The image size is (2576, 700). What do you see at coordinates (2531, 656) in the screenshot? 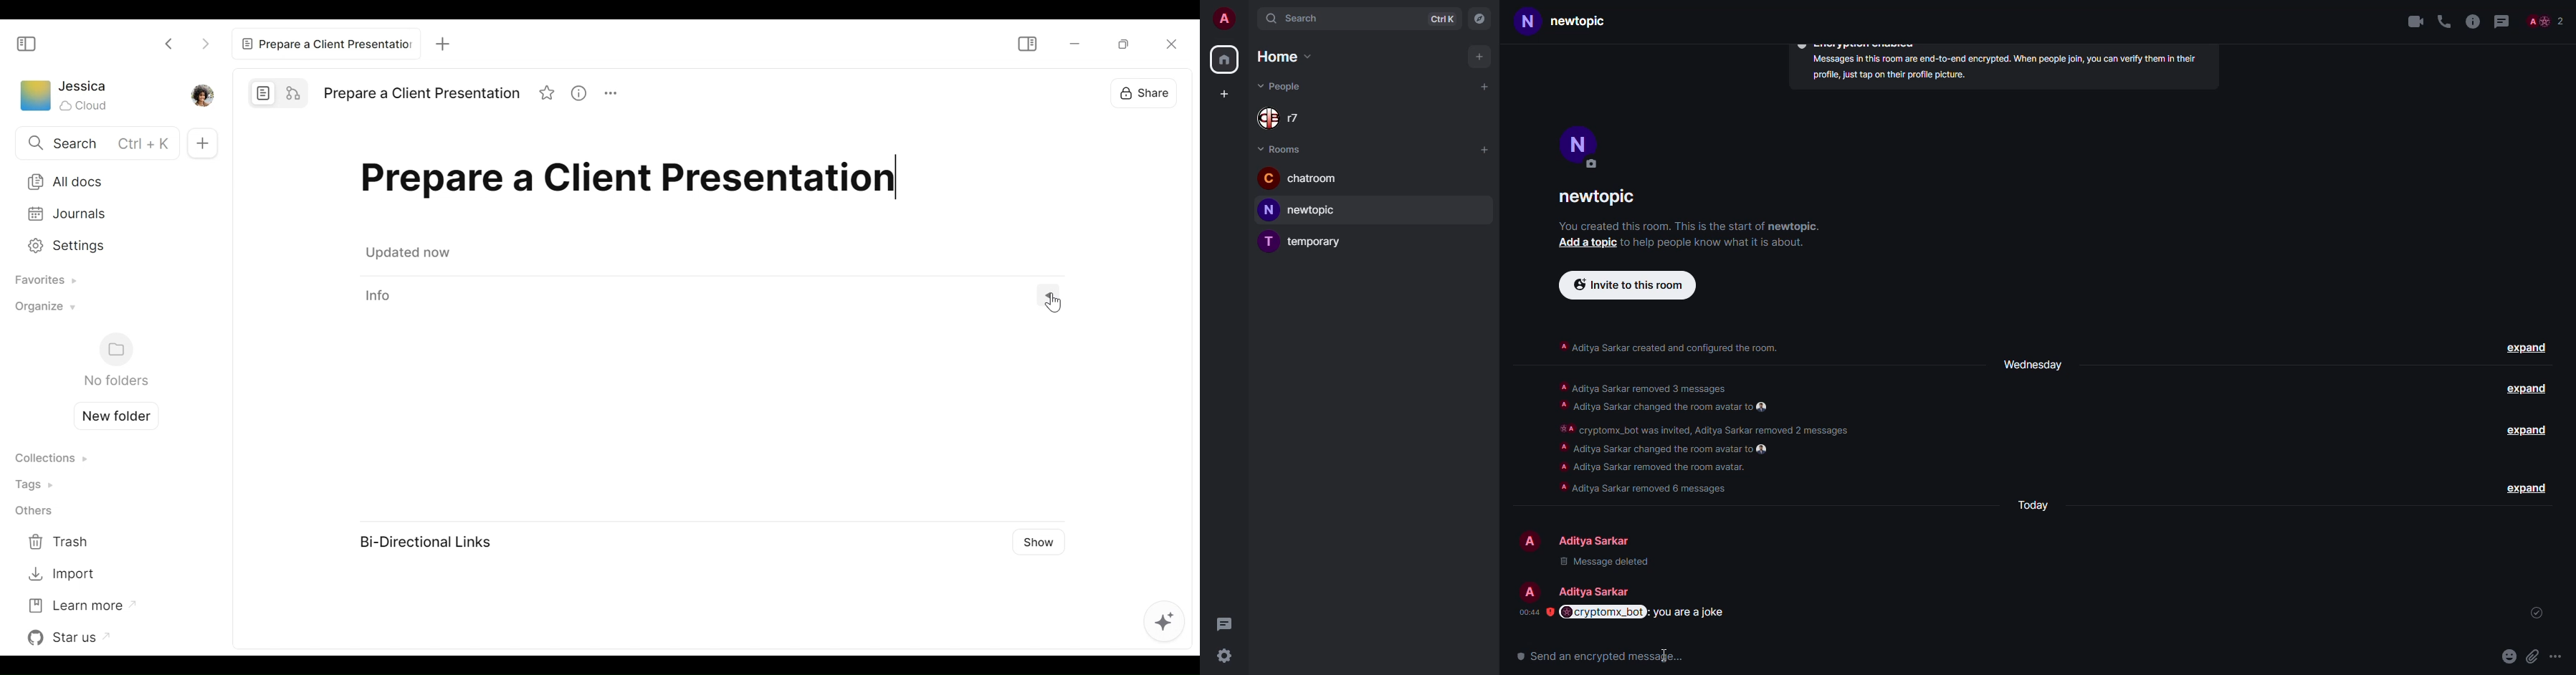
I see `more` at bounding box center [2531, 656].